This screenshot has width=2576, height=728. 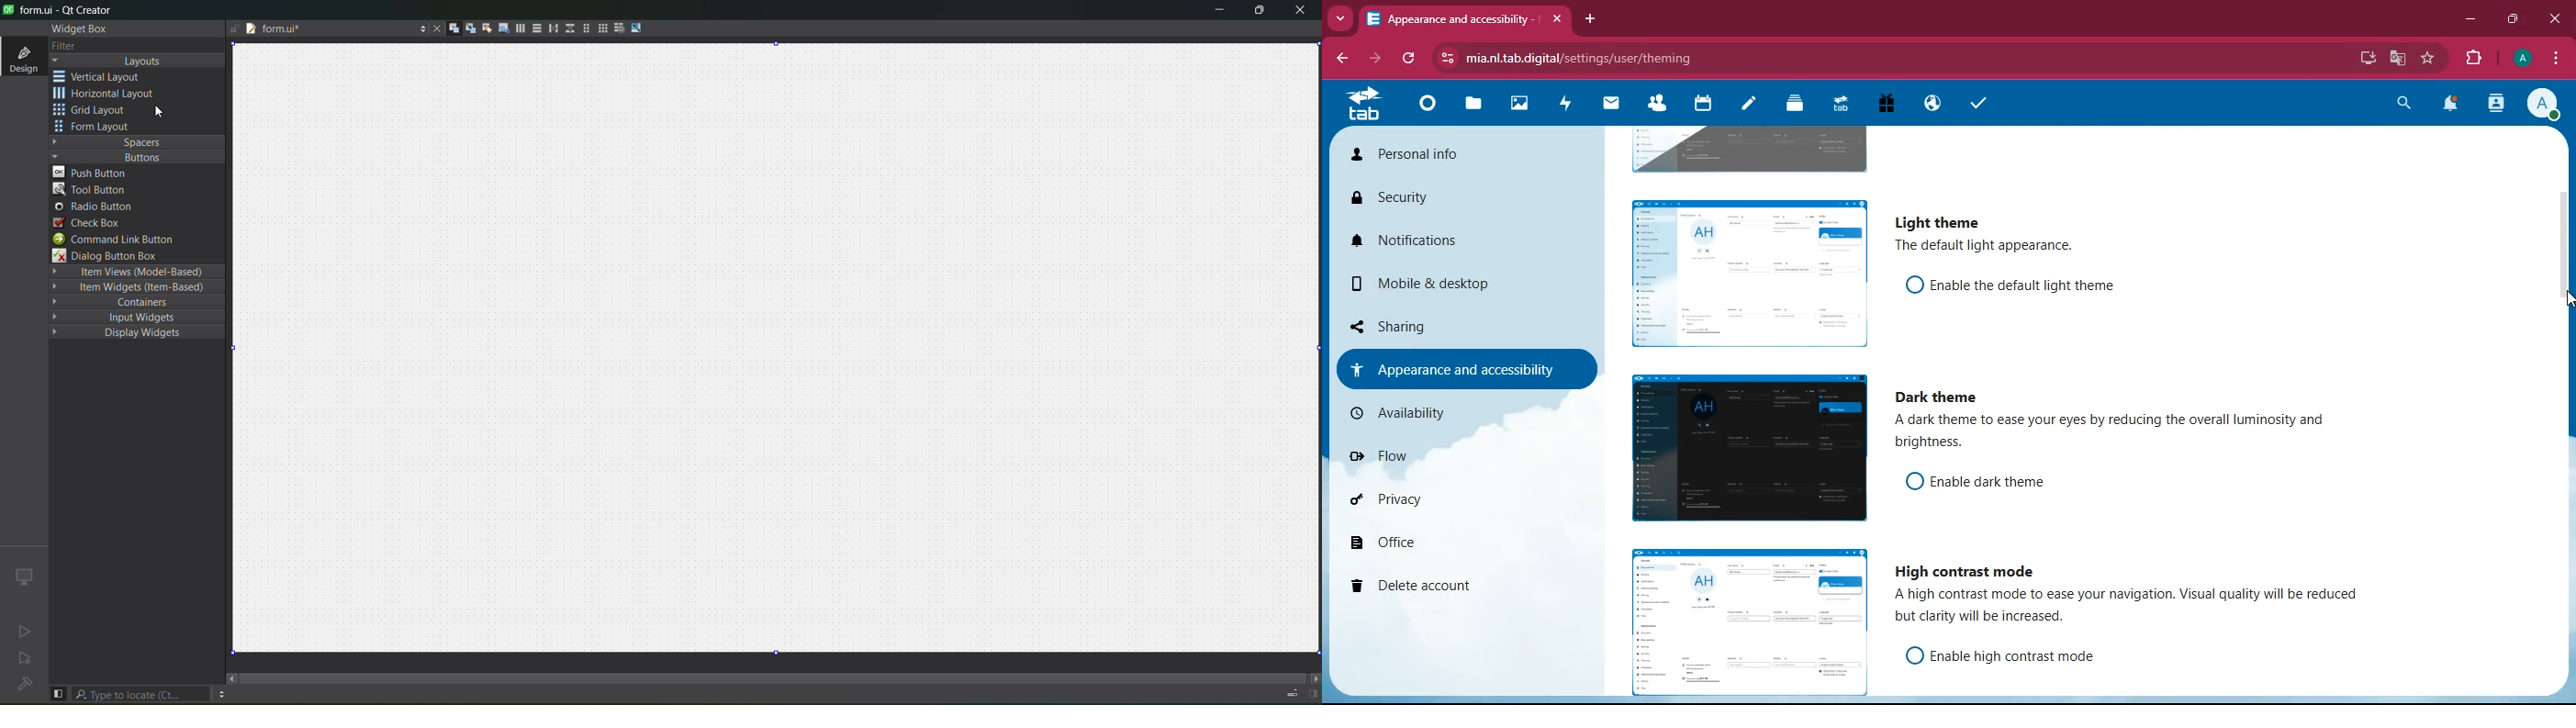 What do you see at coordinates (1432, 455) in the screenshot?
I see `flow` at bounding box center [1432, 455].